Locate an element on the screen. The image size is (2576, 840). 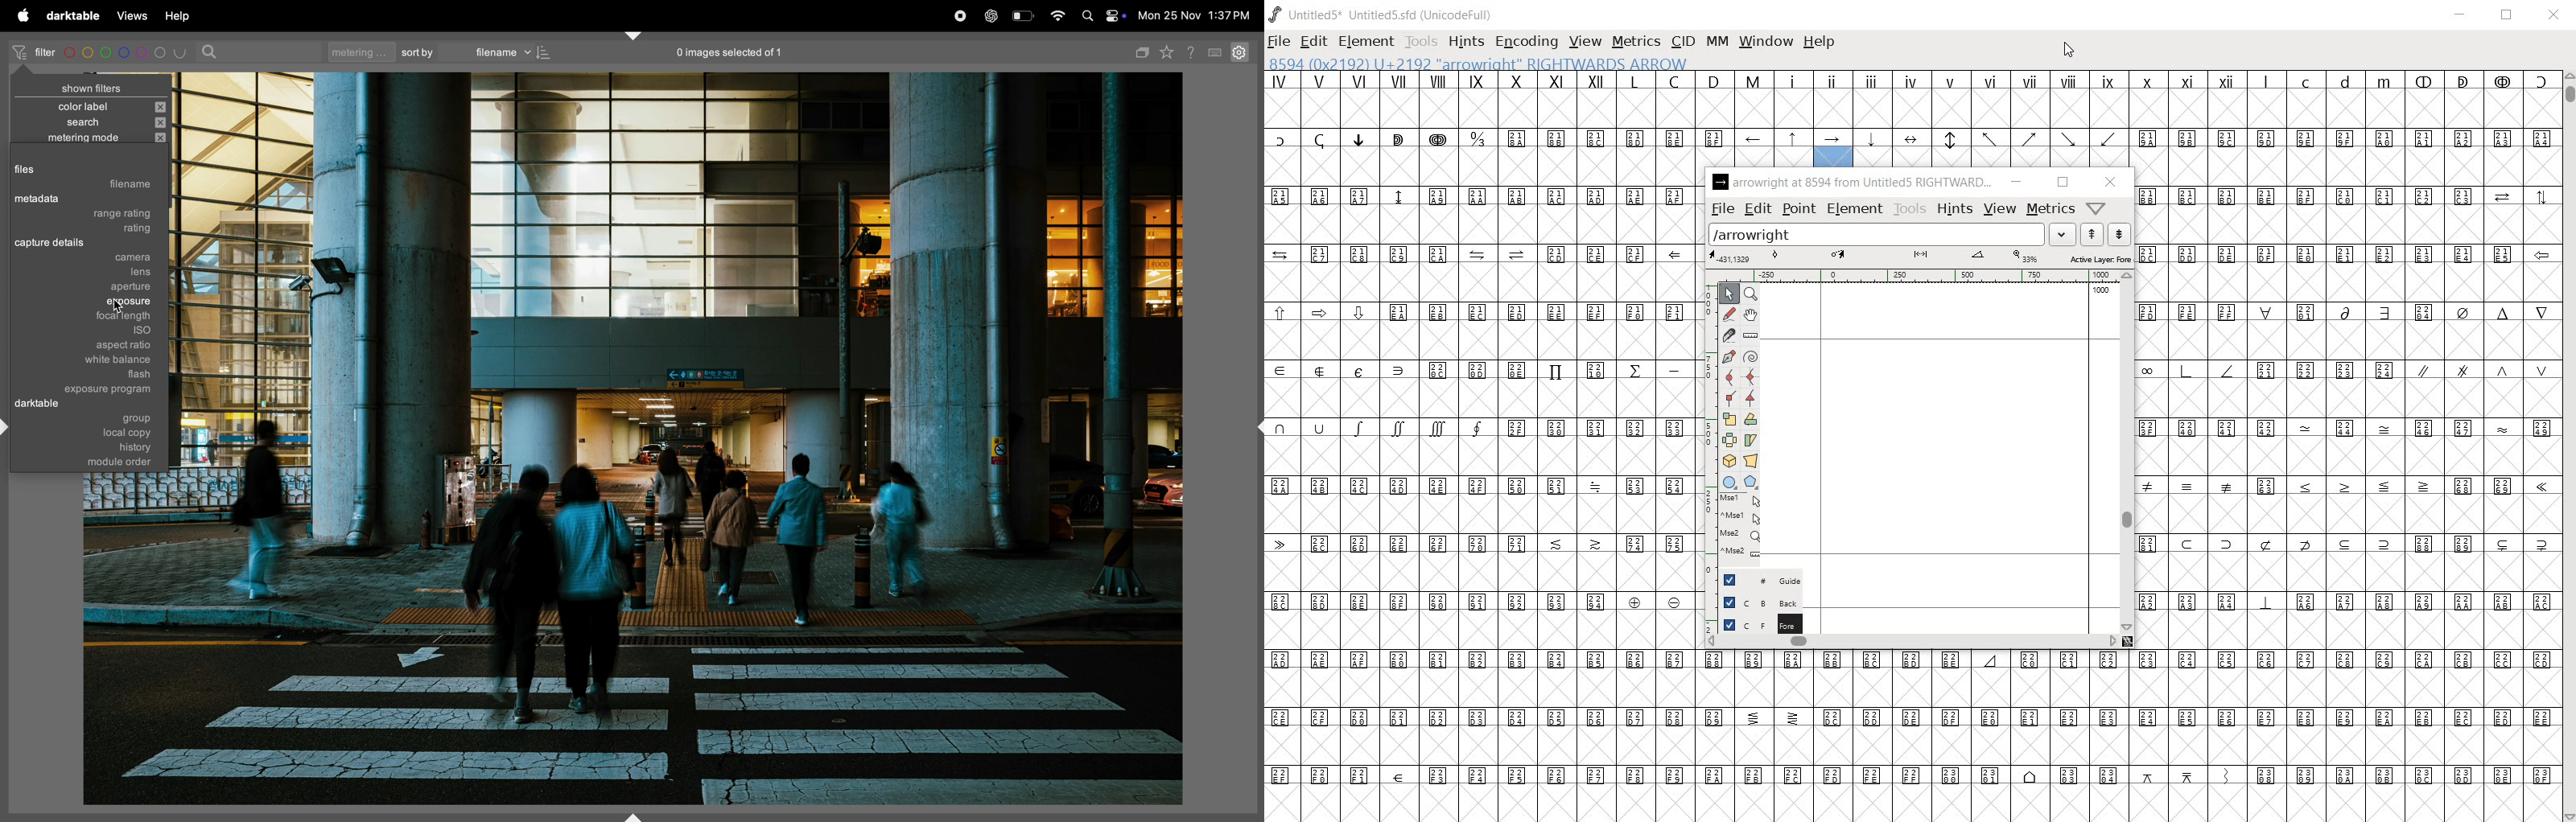
element is located at coordinates (1855, 208).